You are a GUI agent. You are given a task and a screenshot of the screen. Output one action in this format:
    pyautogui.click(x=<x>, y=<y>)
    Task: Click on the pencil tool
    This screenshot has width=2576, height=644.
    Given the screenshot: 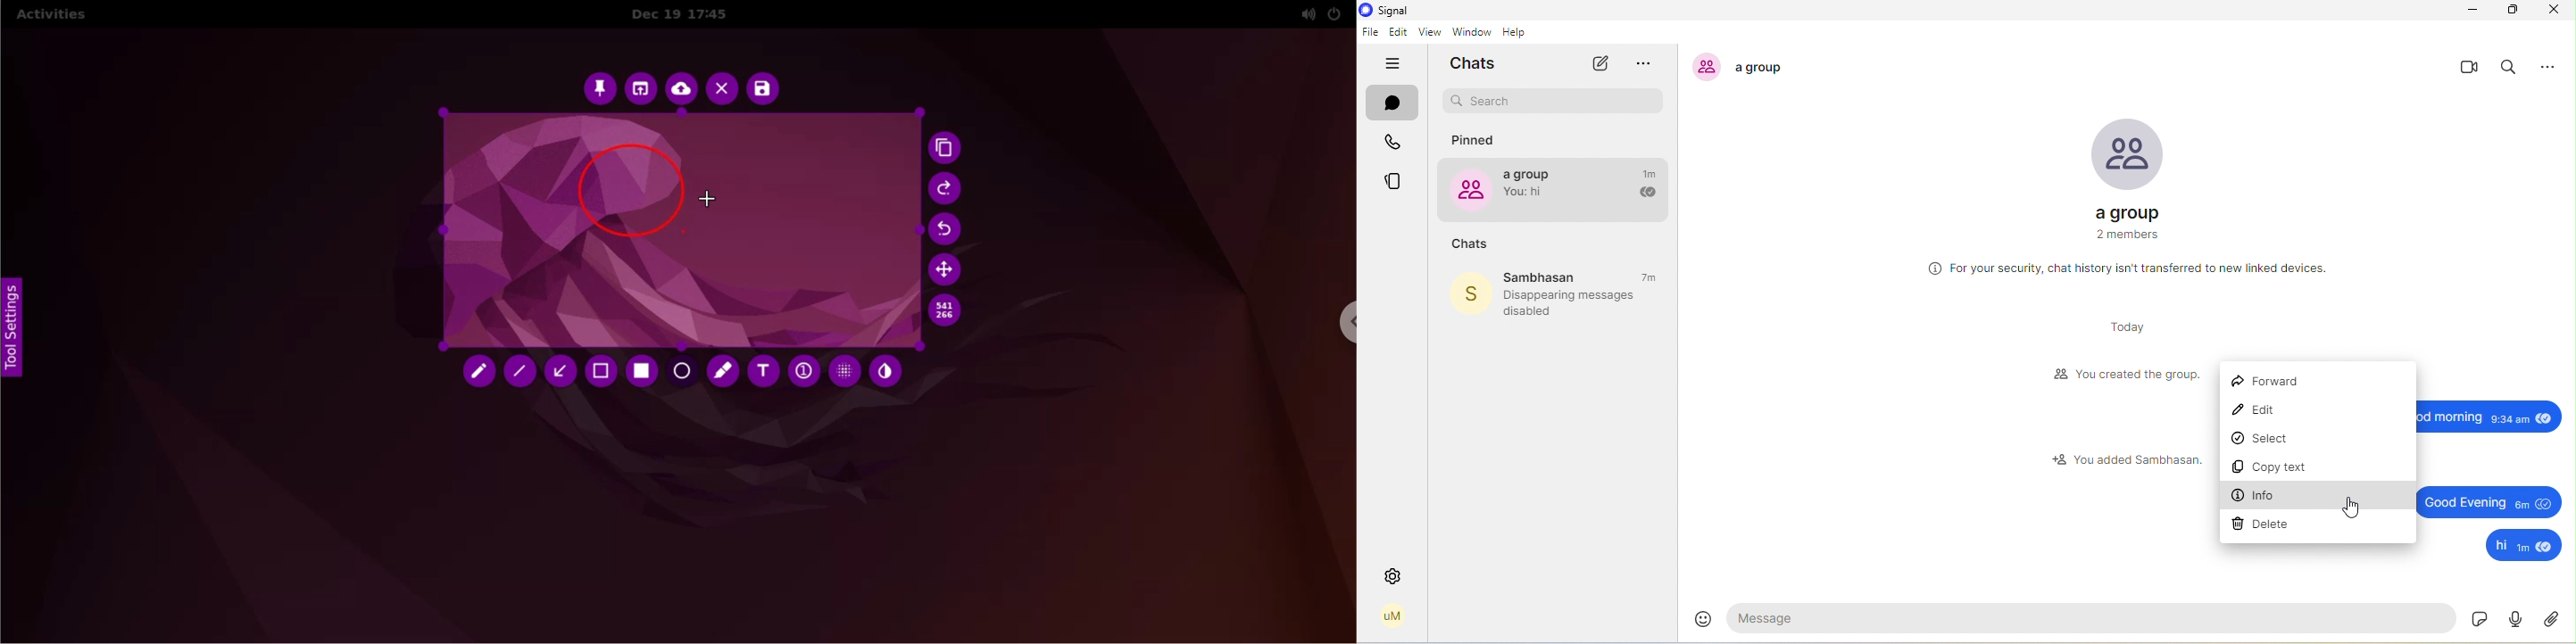 What is the action you would take?
    pyautogui.click(x=480, y=374)
    